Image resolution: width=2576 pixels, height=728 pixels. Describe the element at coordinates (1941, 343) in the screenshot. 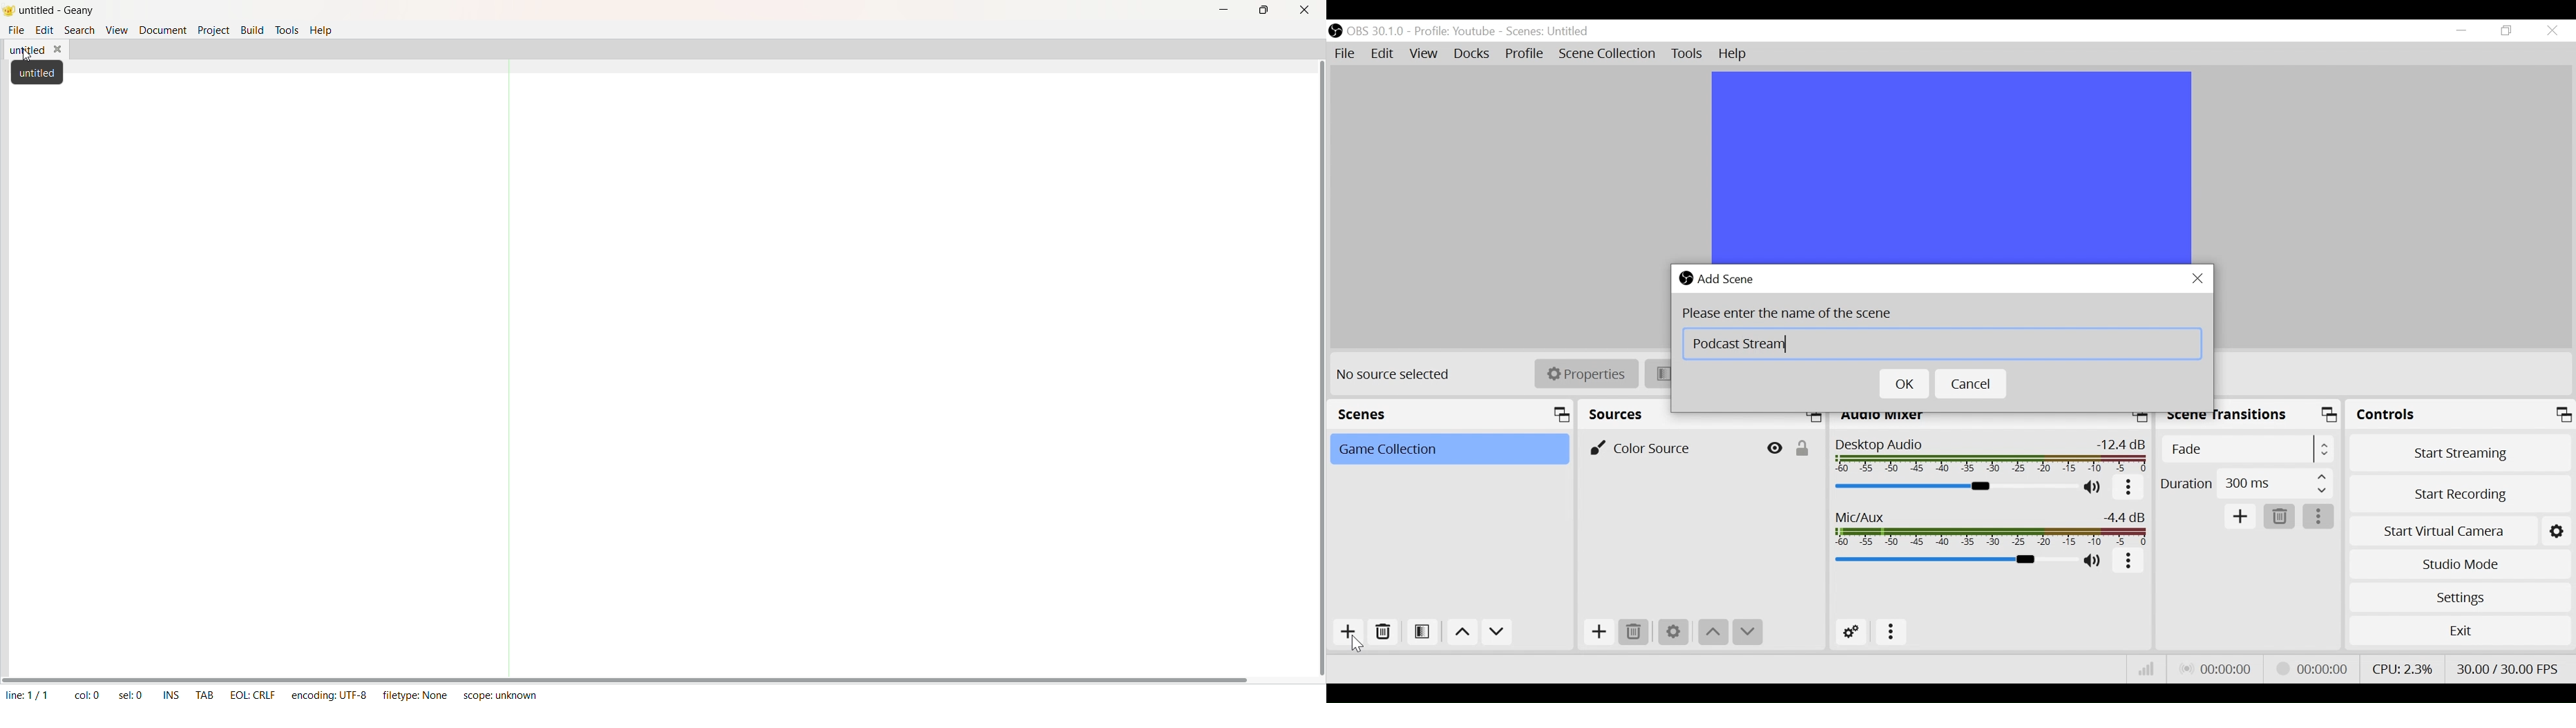

I see `Podcast Stream` at that location.